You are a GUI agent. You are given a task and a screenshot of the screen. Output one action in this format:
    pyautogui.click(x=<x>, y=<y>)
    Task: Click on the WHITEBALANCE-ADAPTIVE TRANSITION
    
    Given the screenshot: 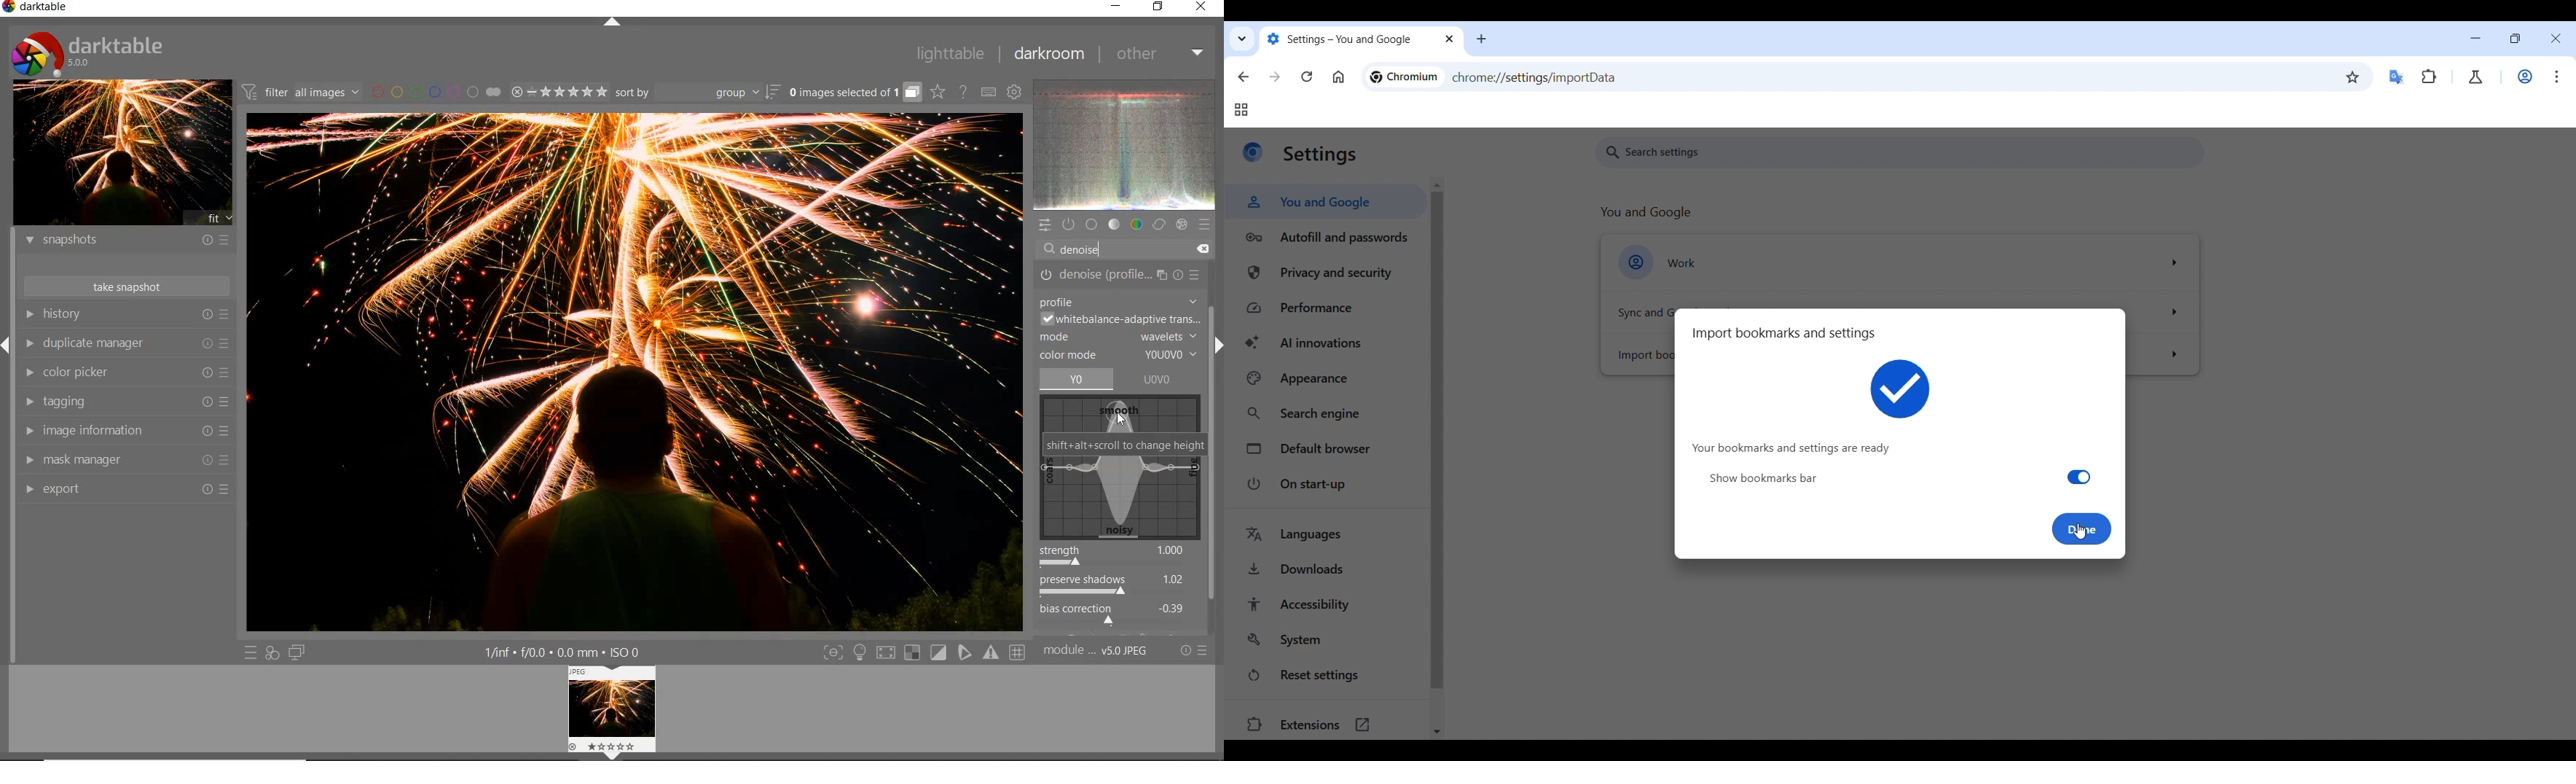 What is the action you would take?
    pyautogui.click(x=1119, y=320)
    